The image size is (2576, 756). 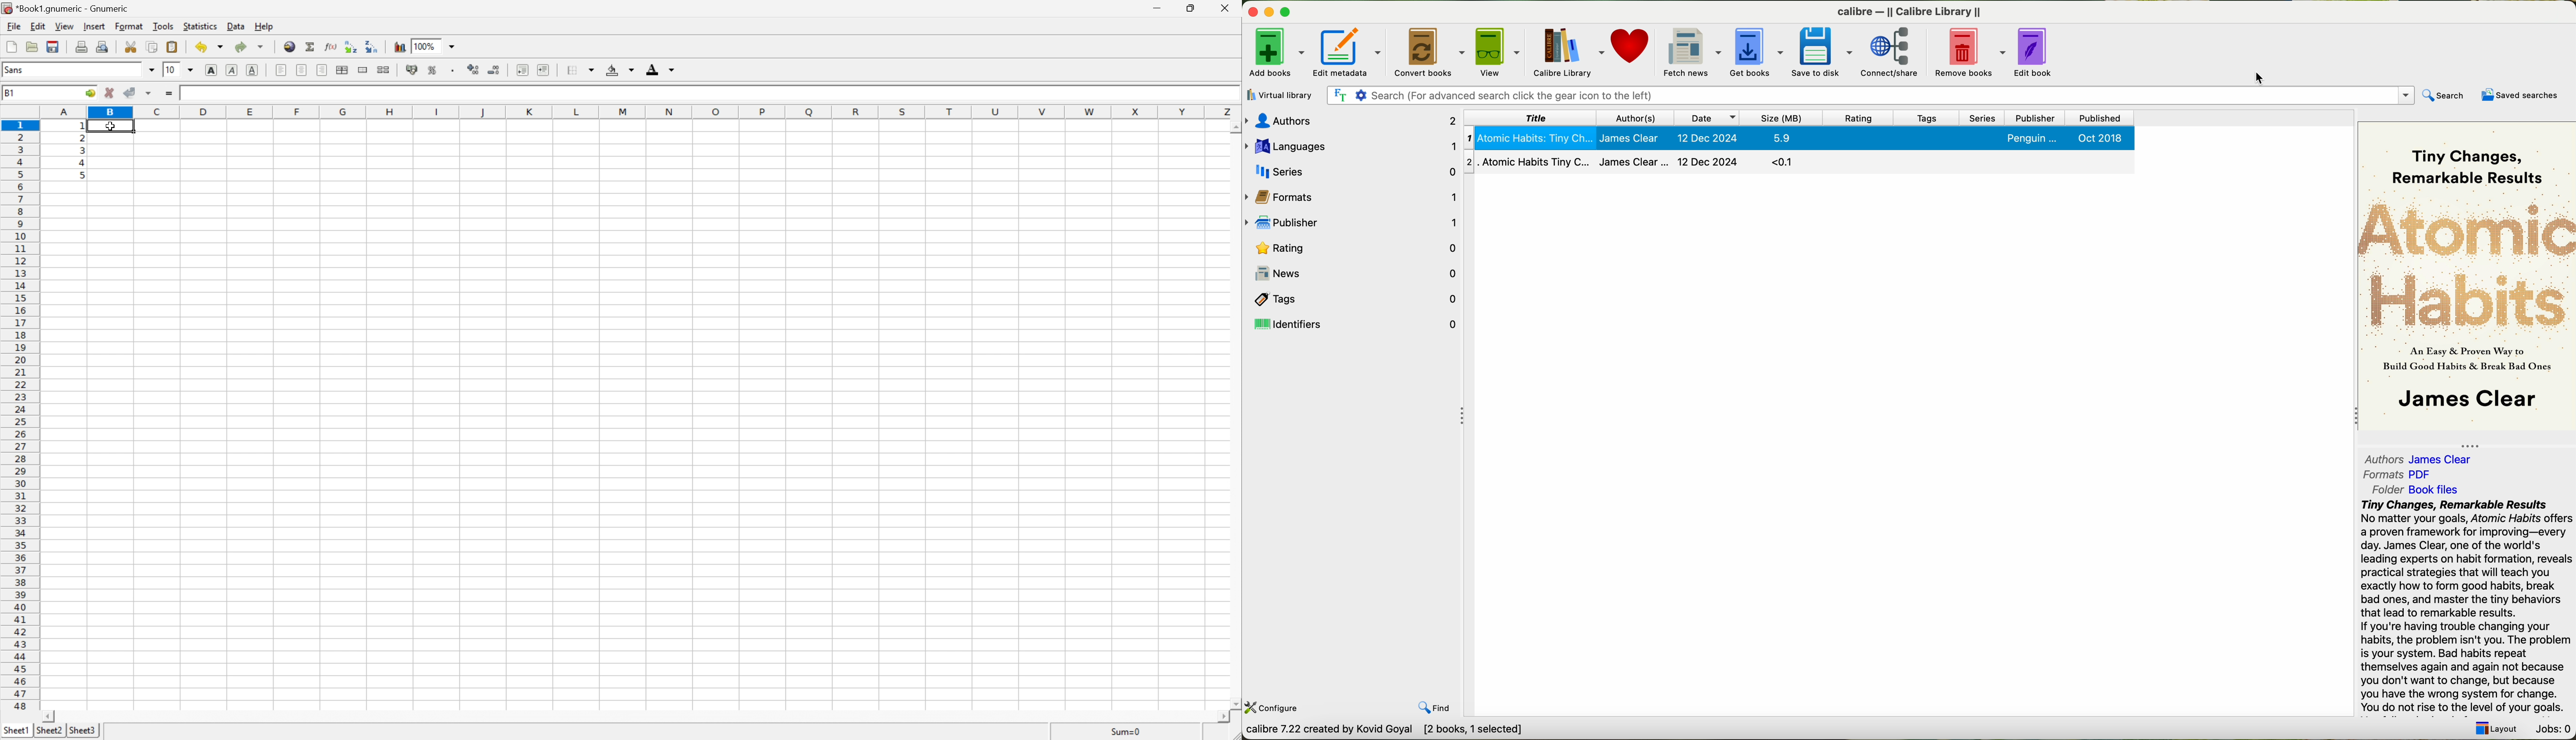 I want to click on find, so click(x=1439, y=708).